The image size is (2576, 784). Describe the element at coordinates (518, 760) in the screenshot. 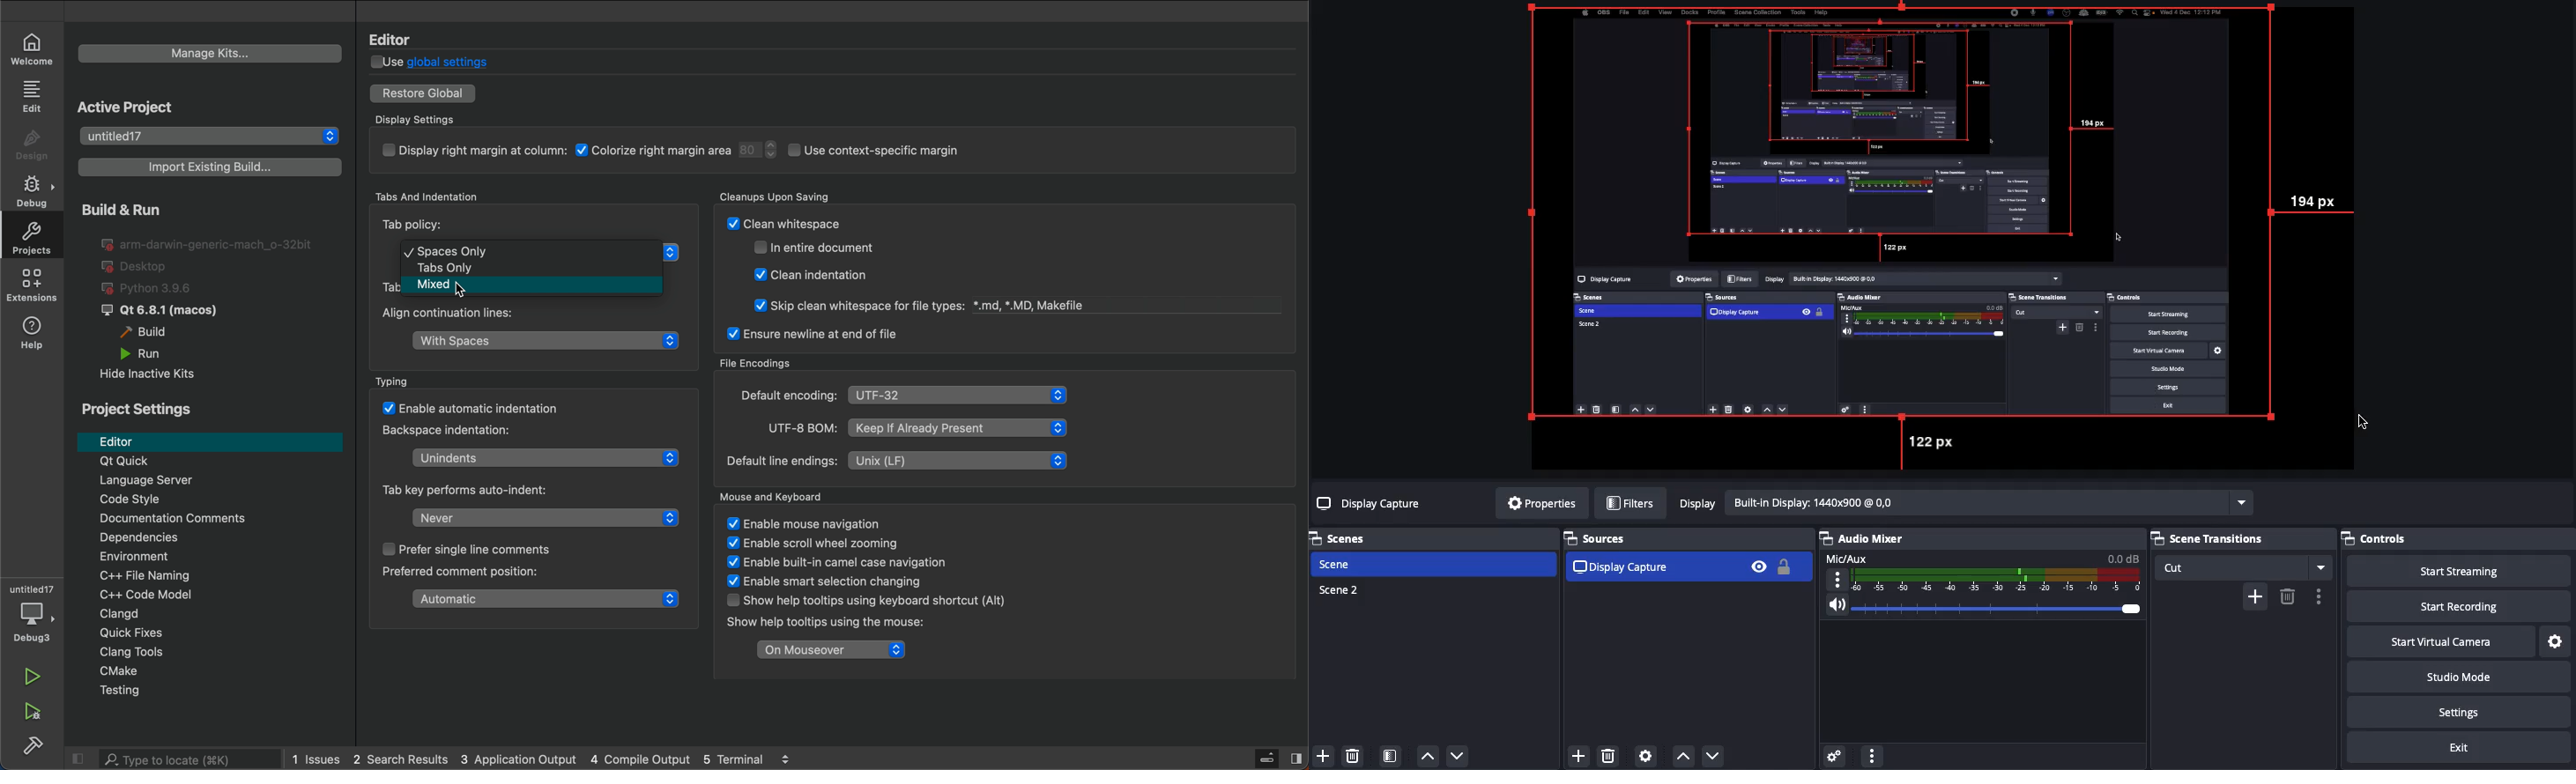

I see `application output` at that location.